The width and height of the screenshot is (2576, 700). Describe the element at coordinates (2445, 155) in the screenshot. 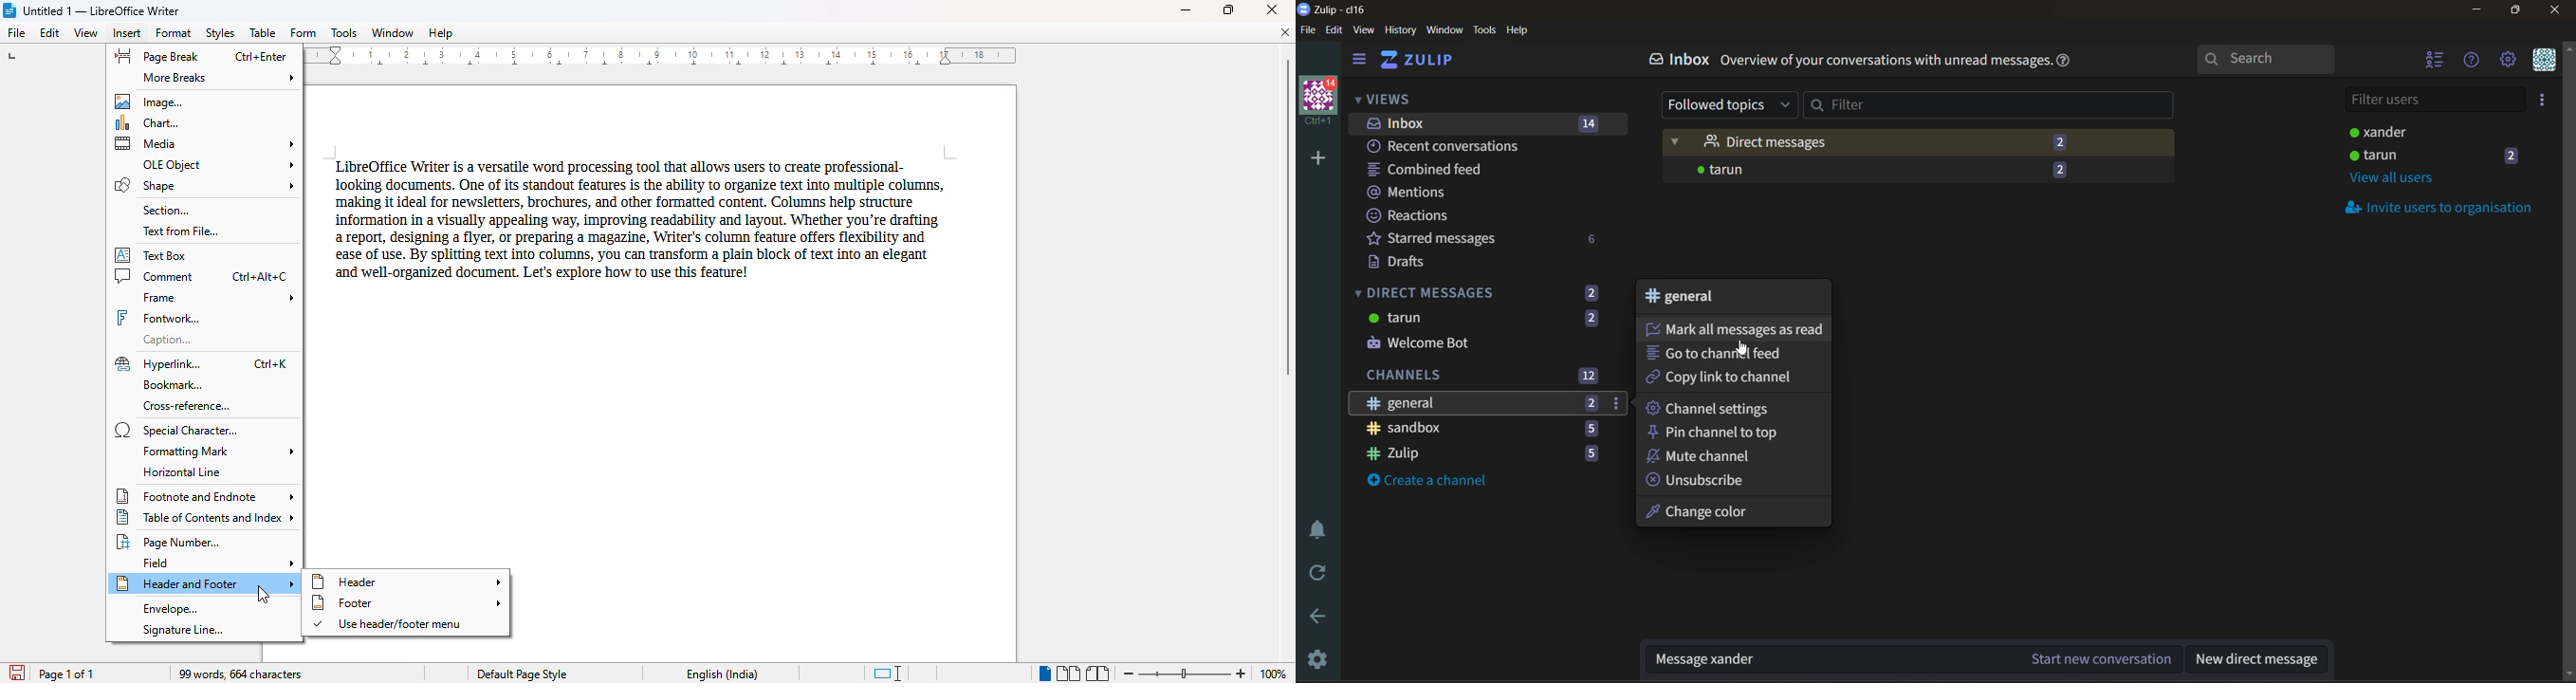

I see `user` at that location.